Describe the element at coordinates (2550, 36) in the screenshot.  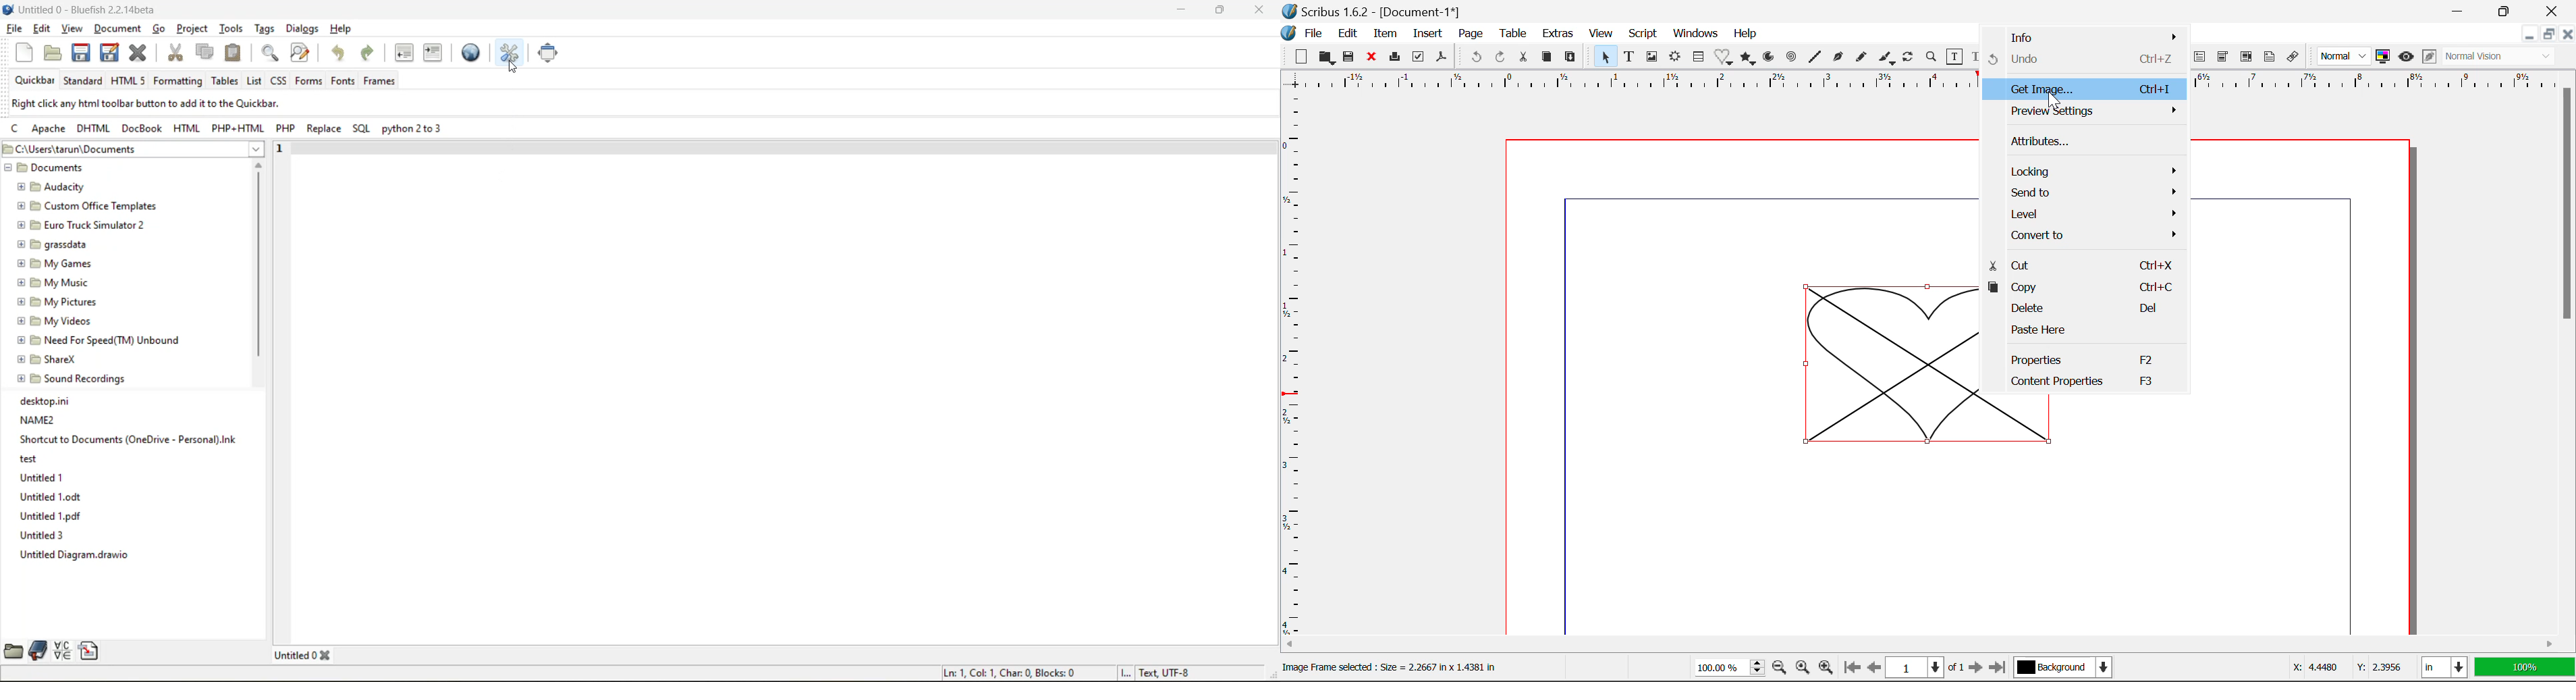
I see `Minimize` at that location.